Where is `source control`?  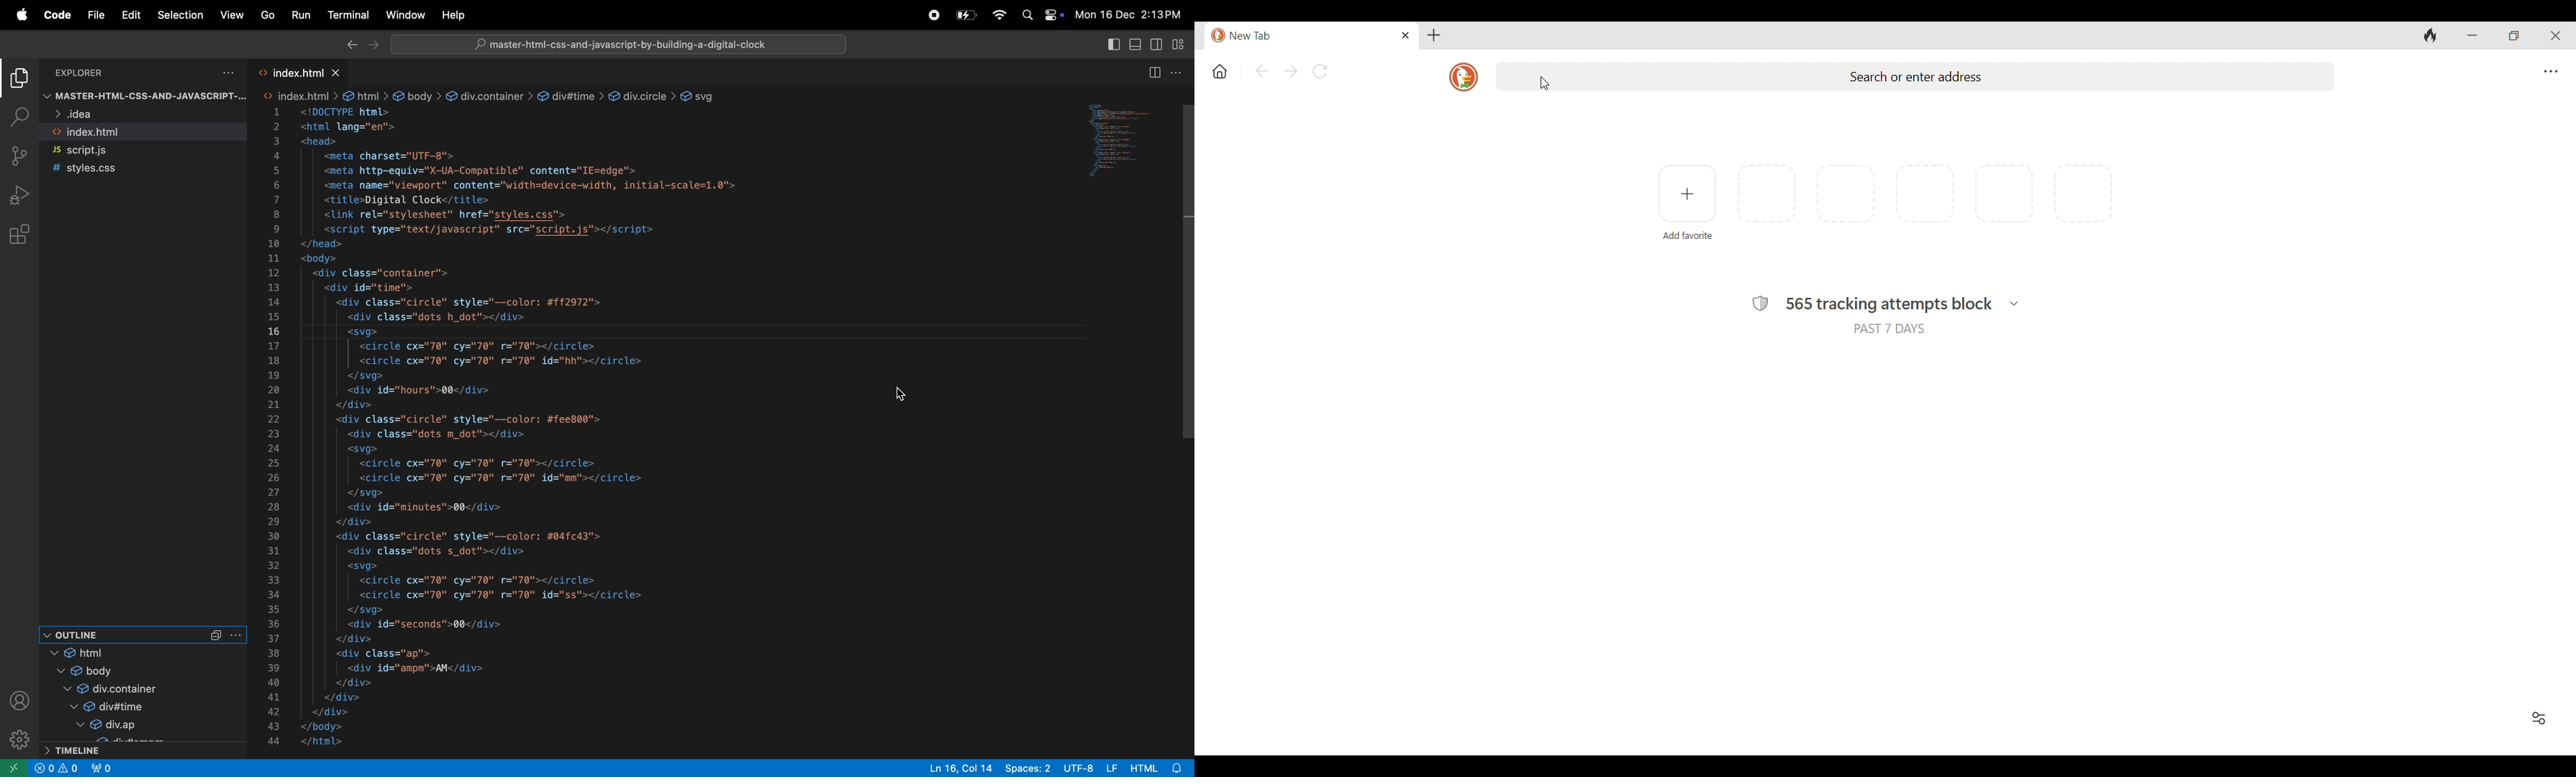 source control is located at coordinates (19, 156).